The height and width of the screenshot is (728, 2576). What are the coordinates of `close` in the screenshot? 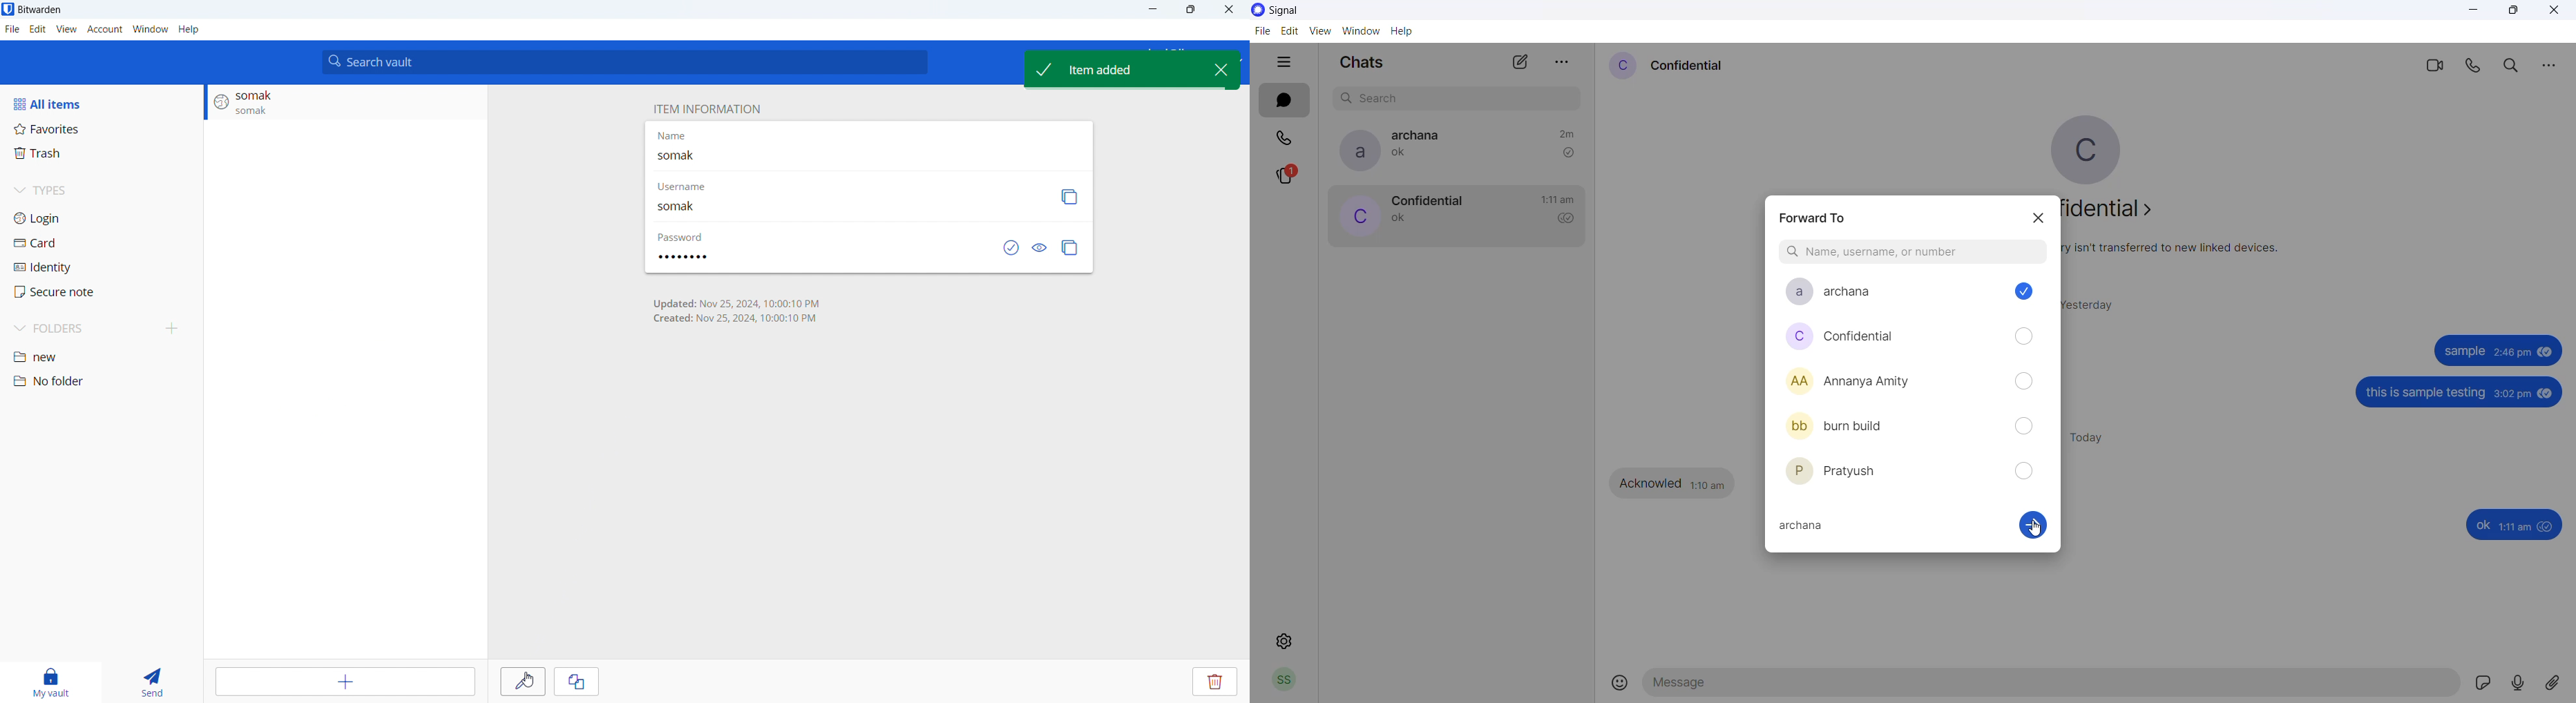 It's located at (1229, 10).